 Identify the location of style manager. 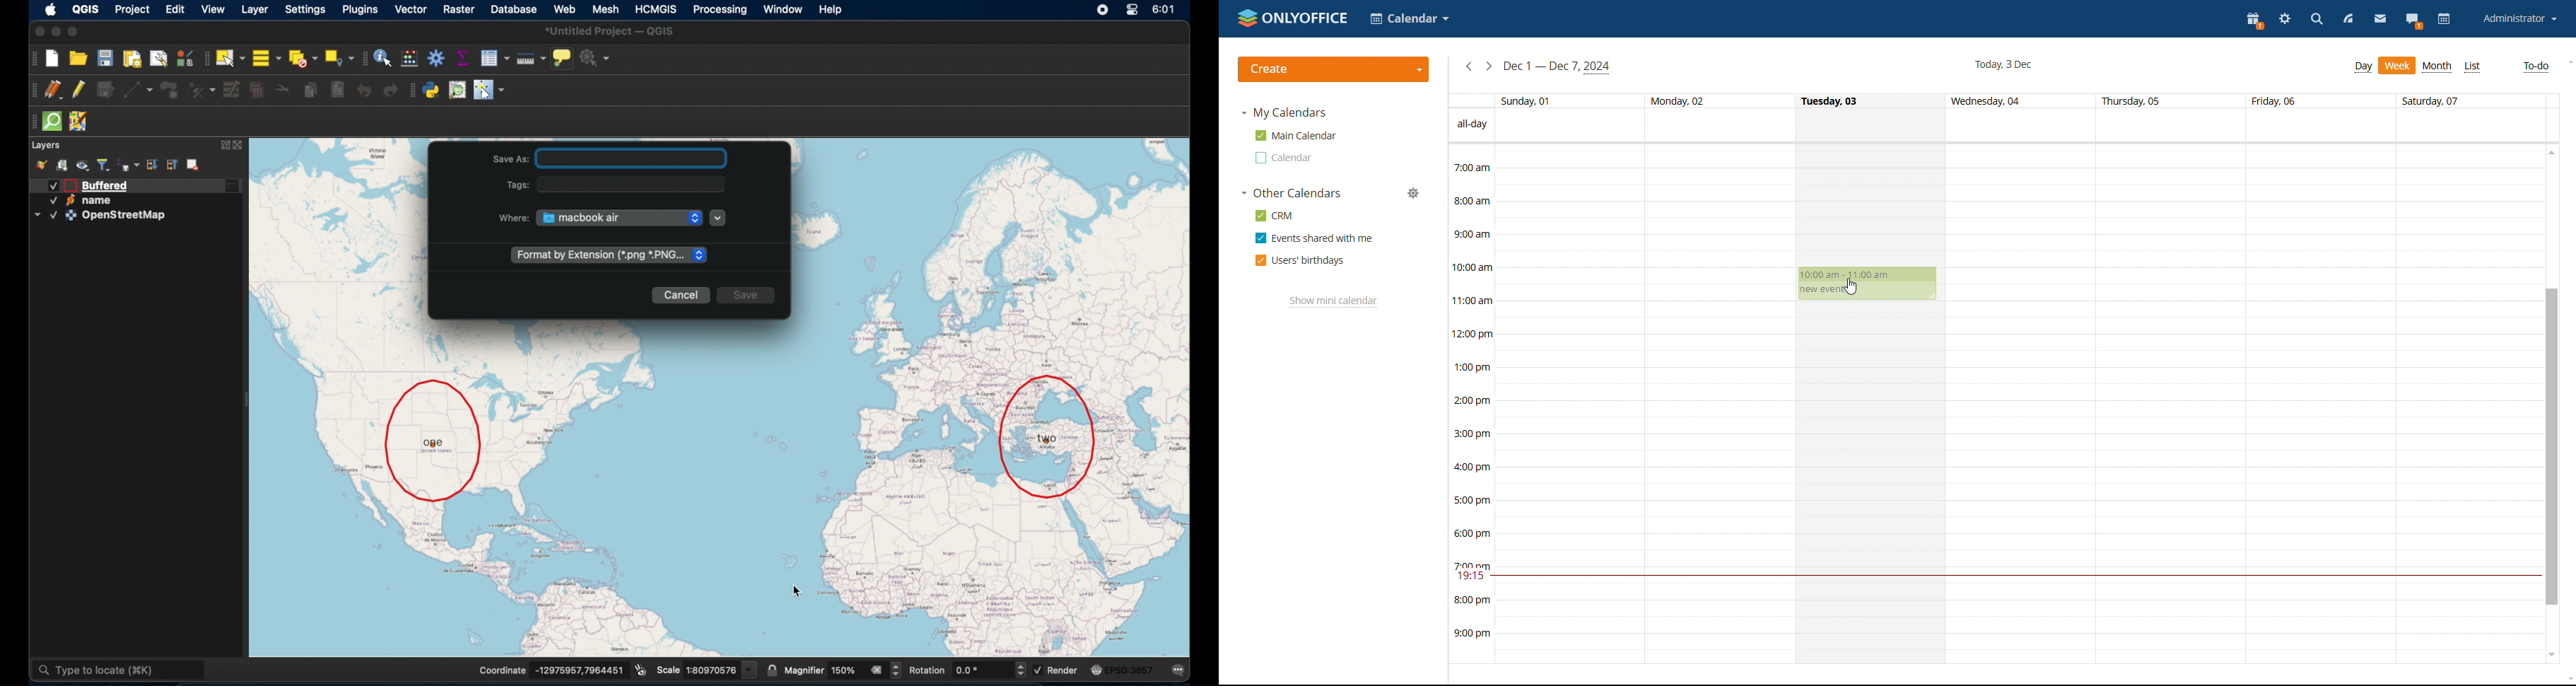
(184, 58).